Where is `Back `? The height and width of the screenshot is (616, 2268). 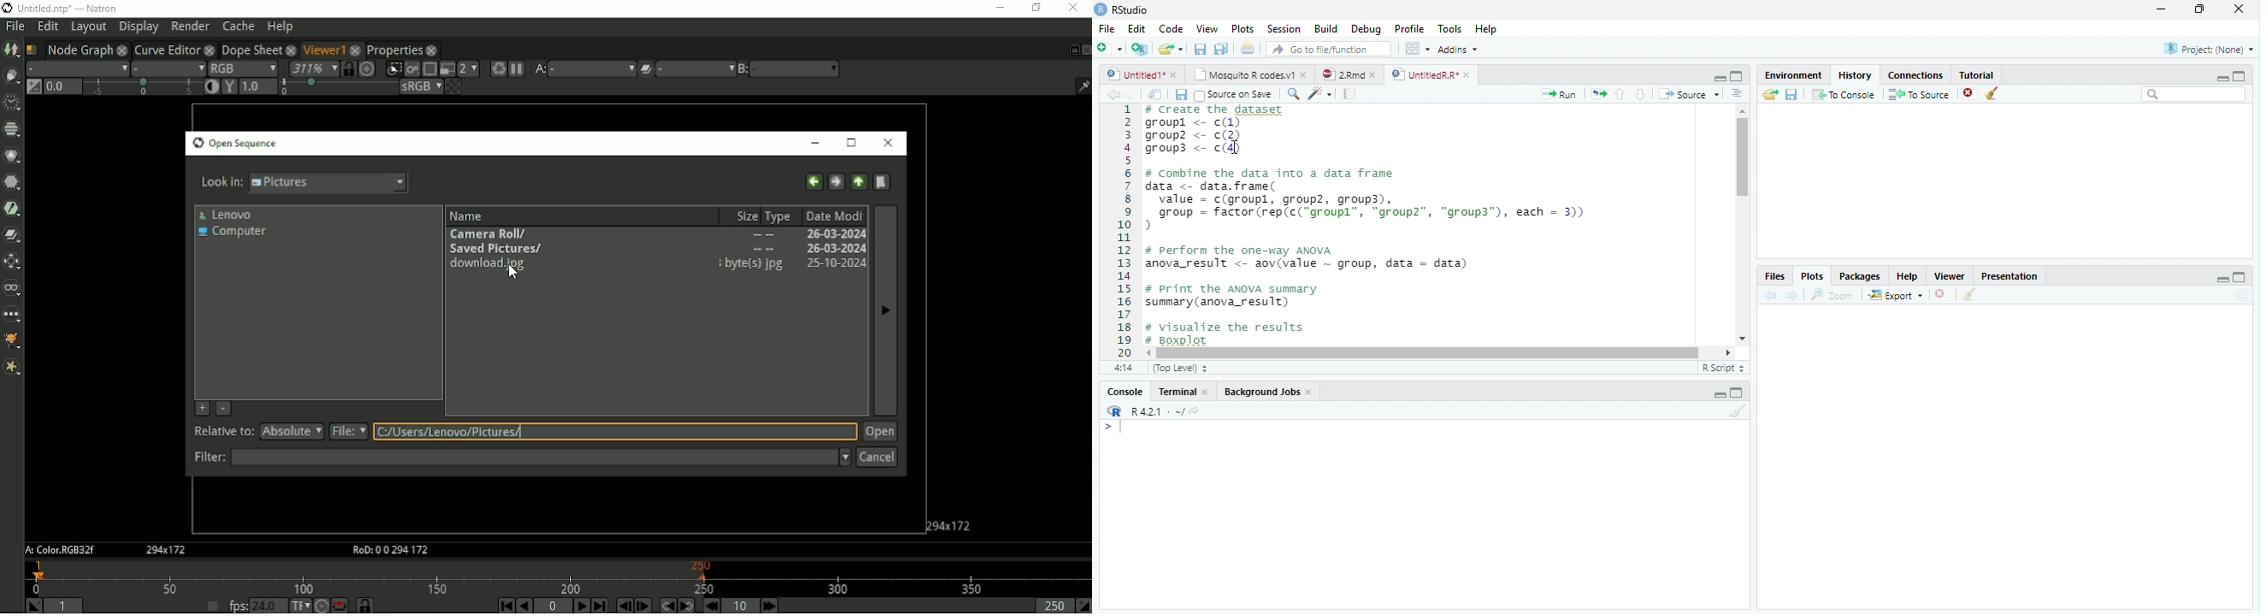 Back  is located at coordinates (1114, 95).